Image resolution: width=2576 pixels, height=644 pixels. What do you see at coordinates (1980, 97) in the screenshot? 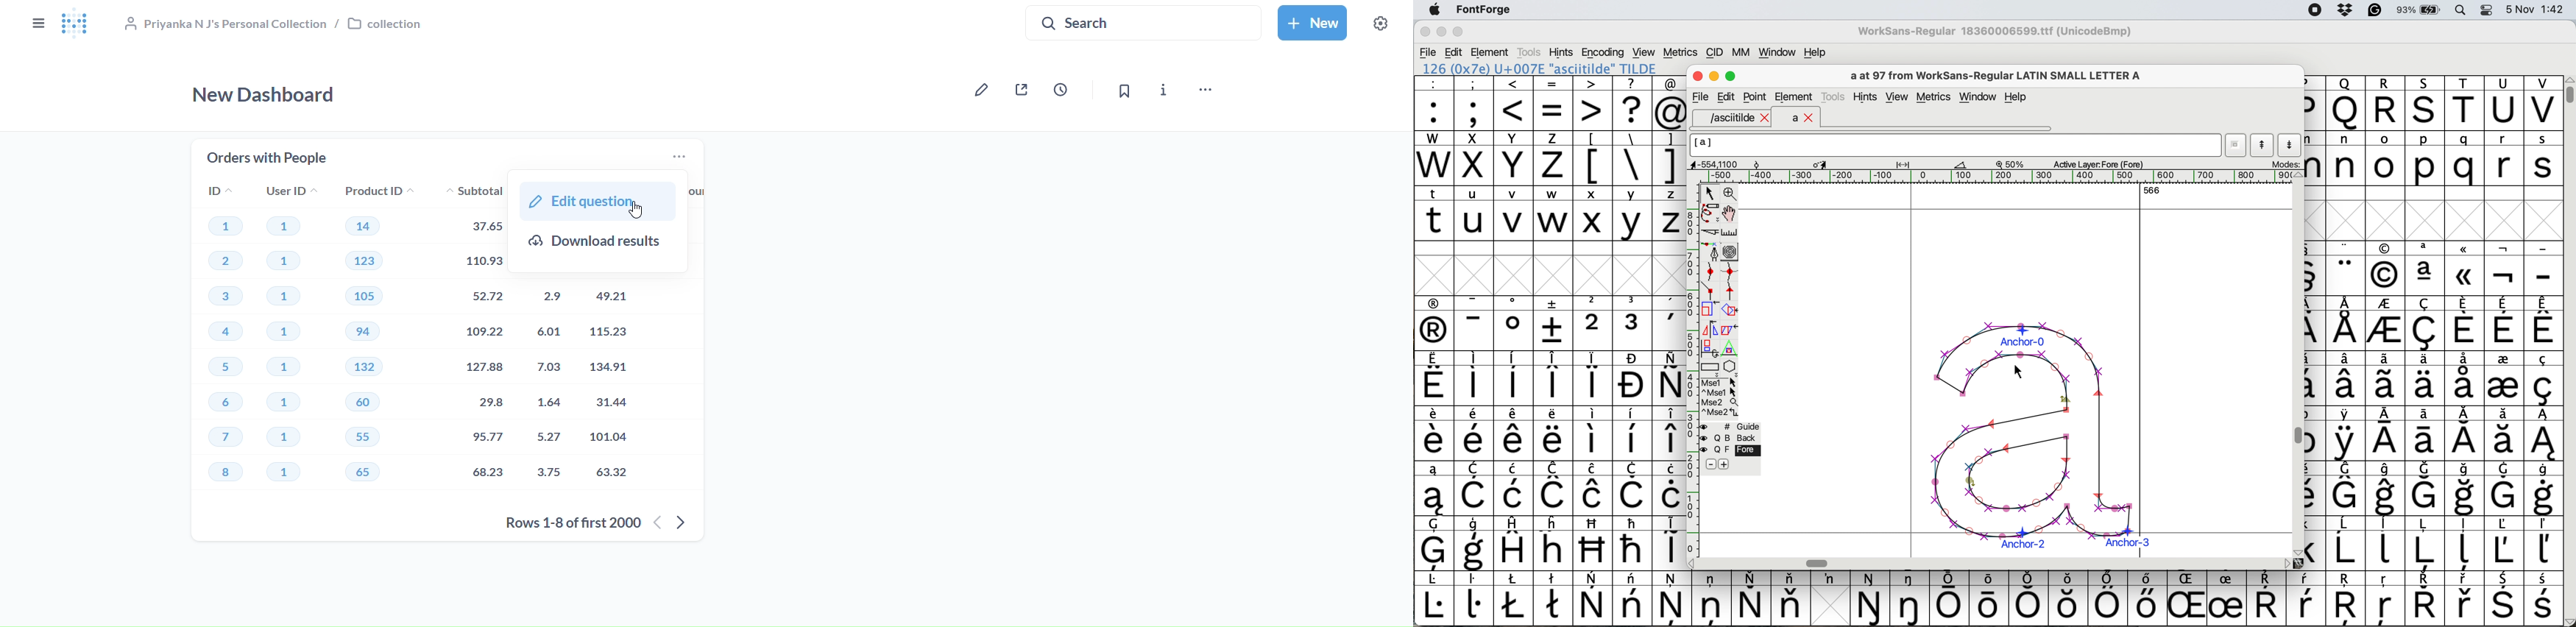
I see `window` at bounding box center [1980, 97].